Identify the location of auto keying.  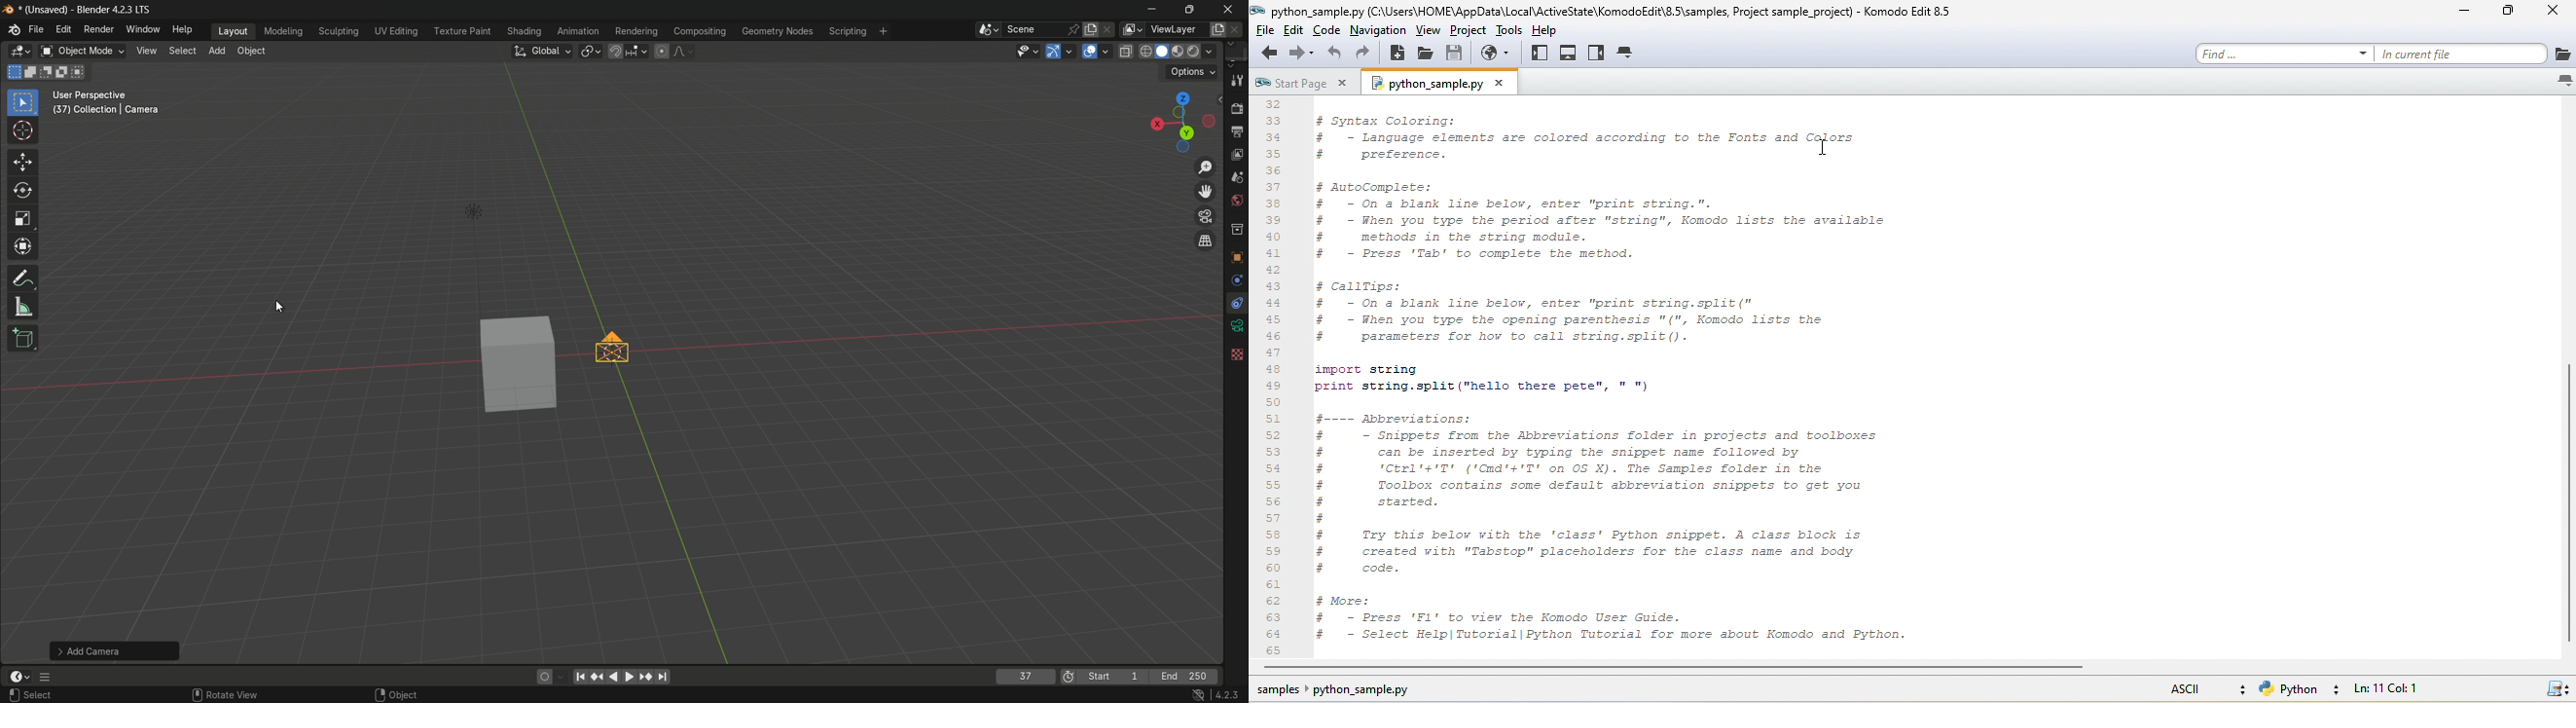
(545, 676).